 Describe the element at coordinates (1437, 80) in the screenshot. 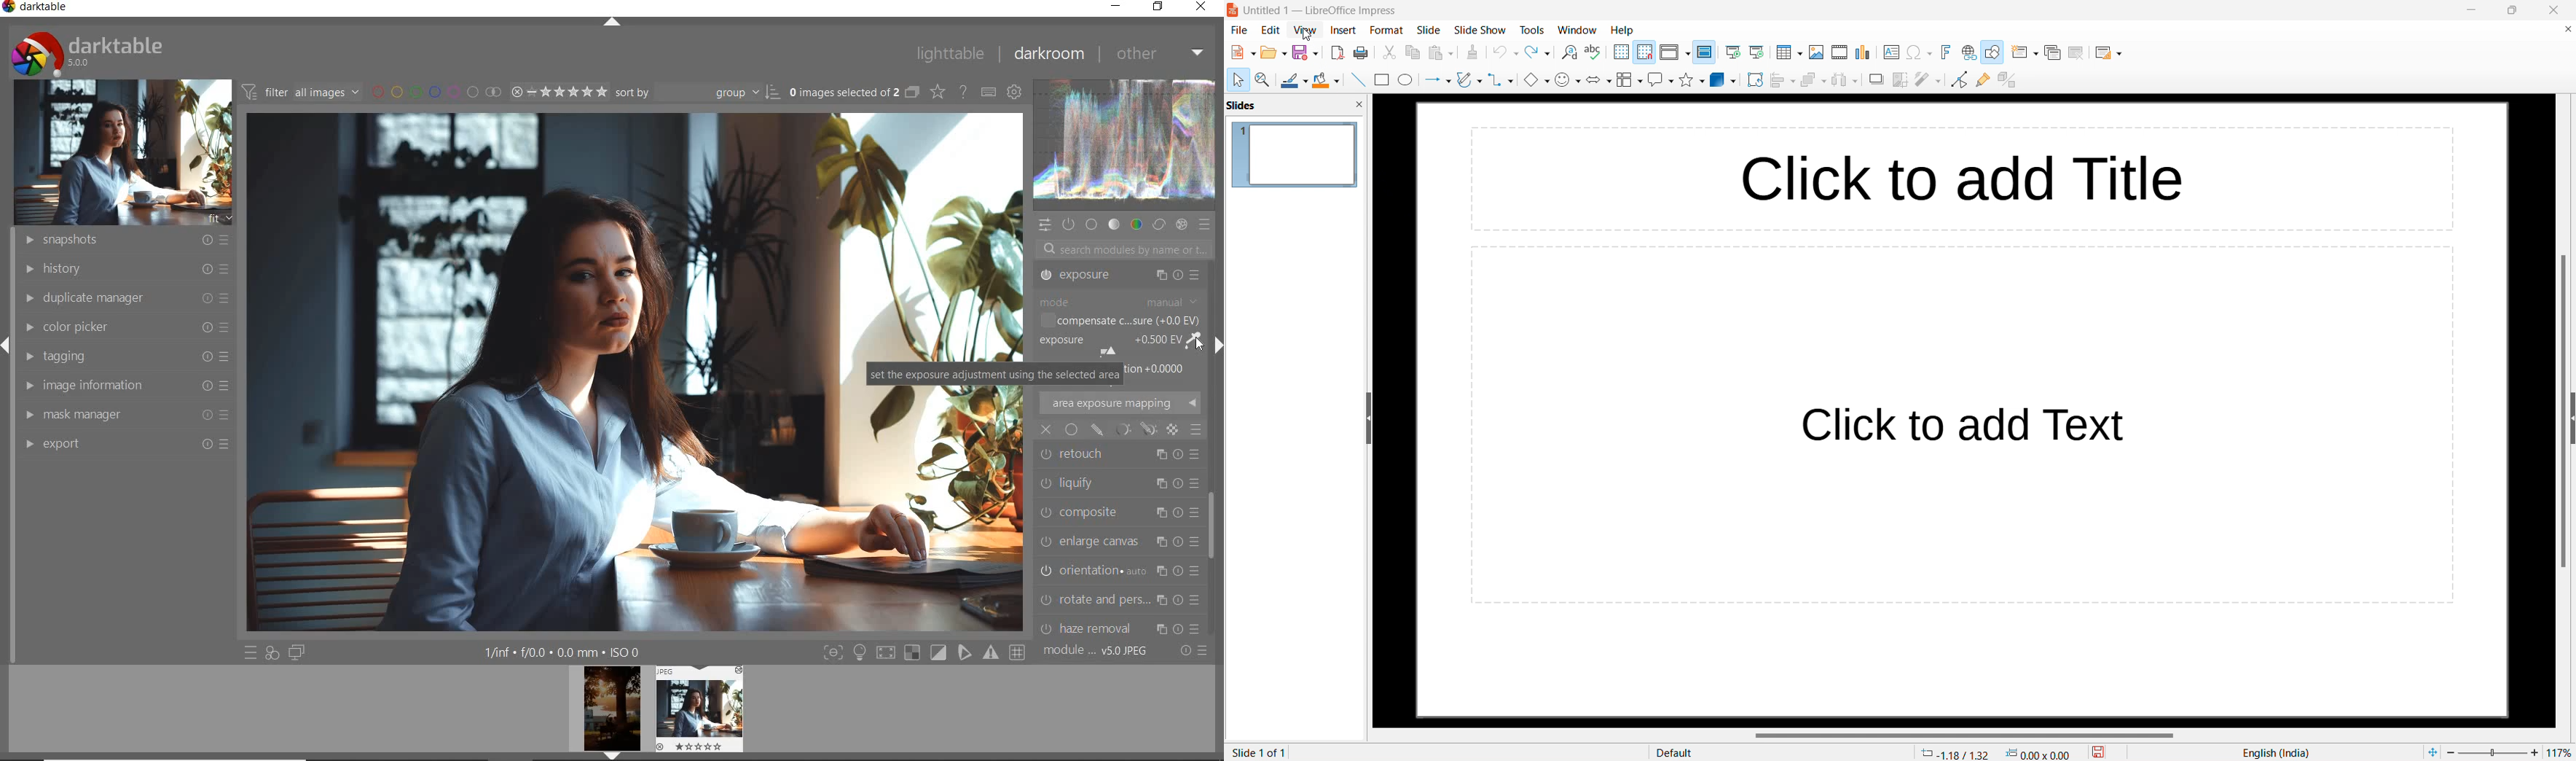

I see `lines and arrows` at that location.